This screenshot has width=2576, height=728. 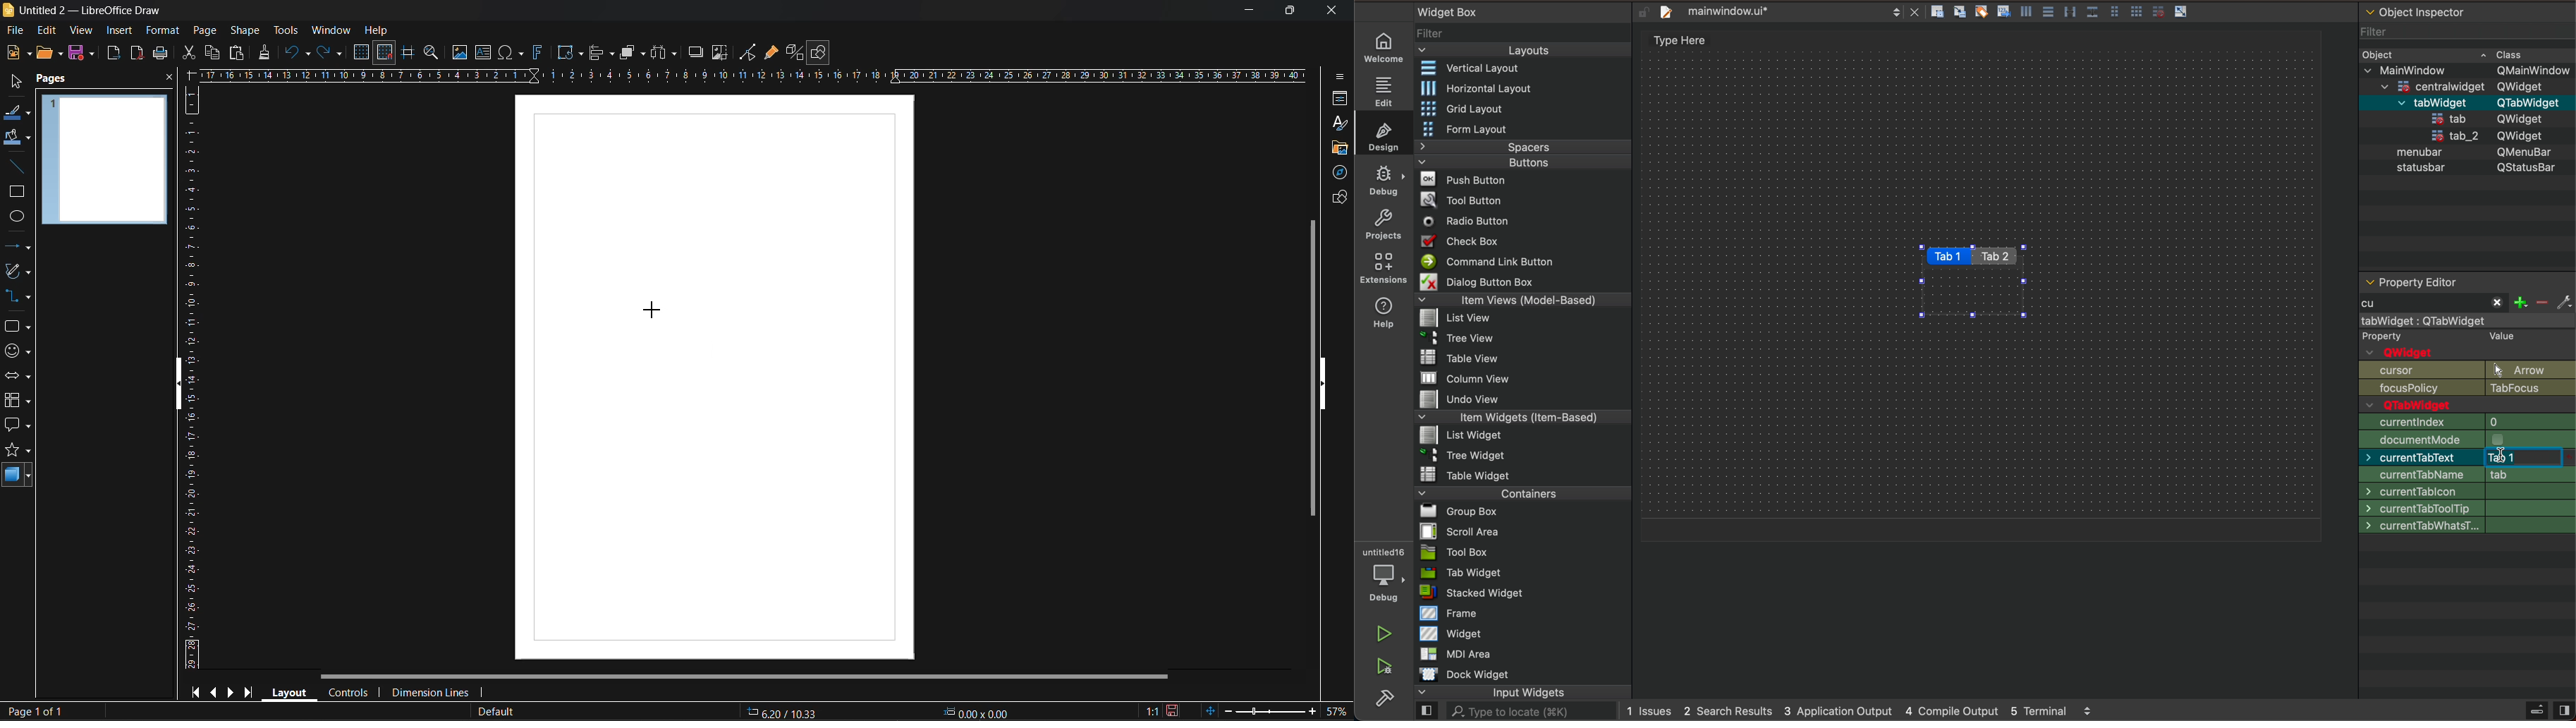 I want to click on transformations, so click(x=571, y=53).